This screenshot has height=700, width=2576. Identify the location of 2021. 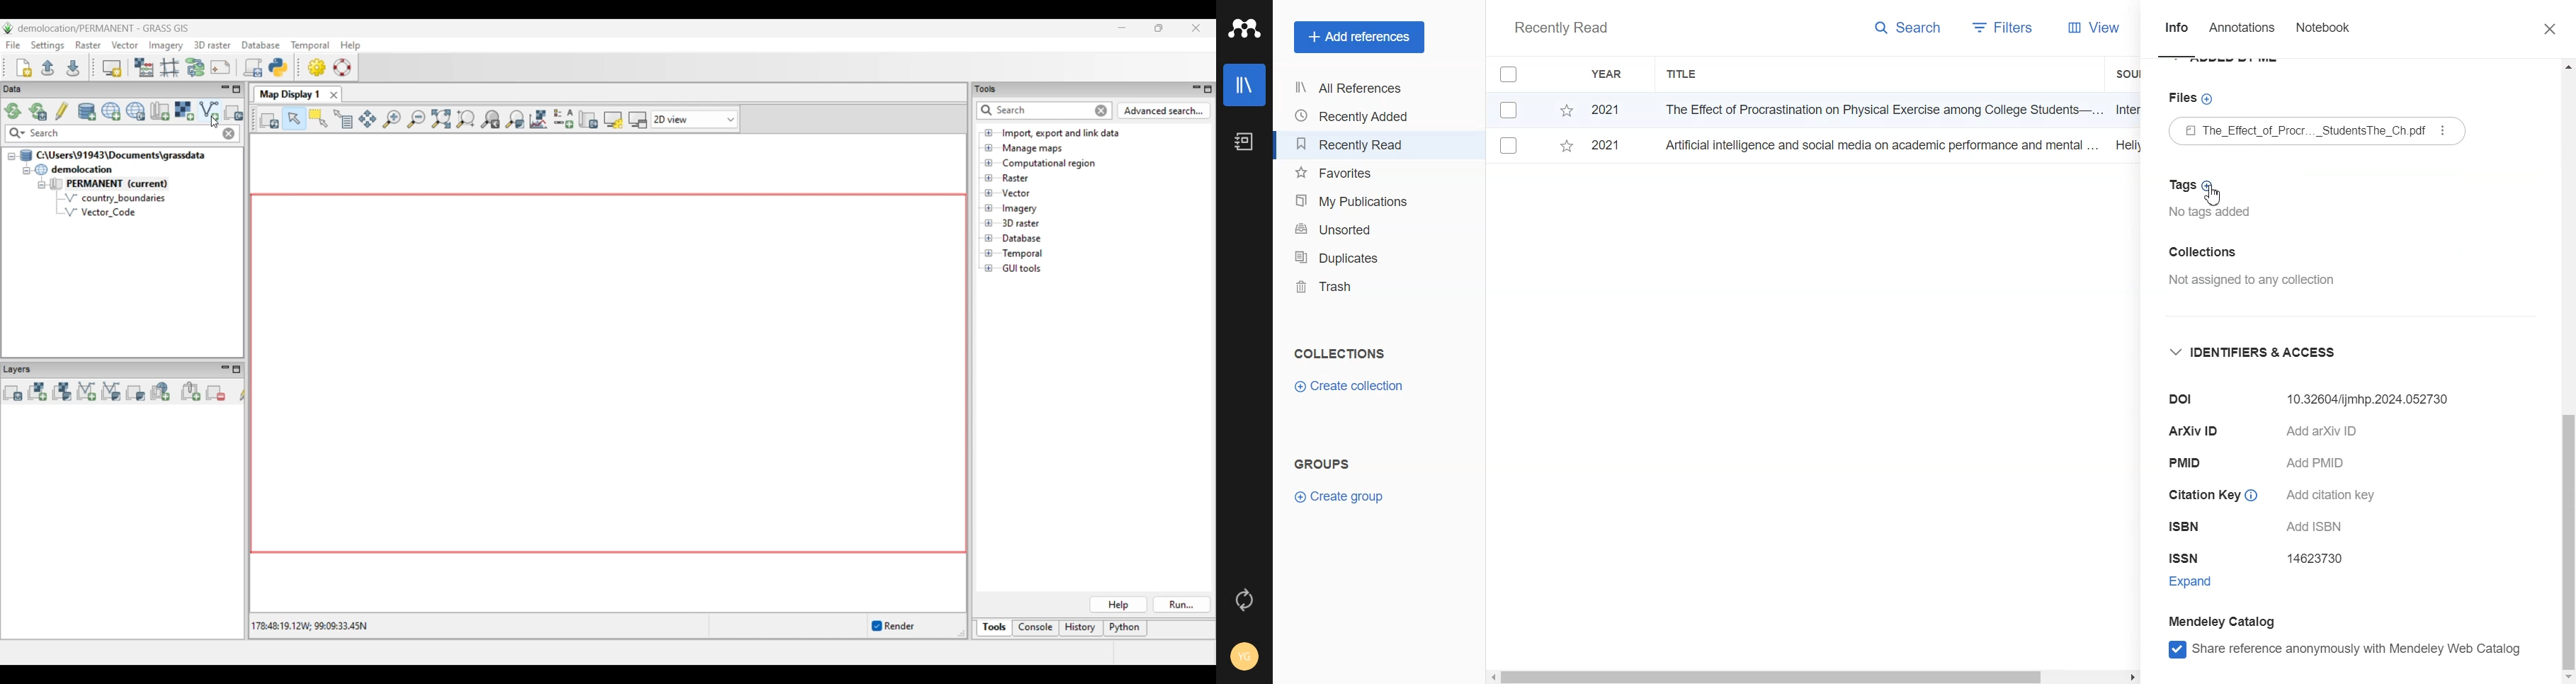
(1605, 144).